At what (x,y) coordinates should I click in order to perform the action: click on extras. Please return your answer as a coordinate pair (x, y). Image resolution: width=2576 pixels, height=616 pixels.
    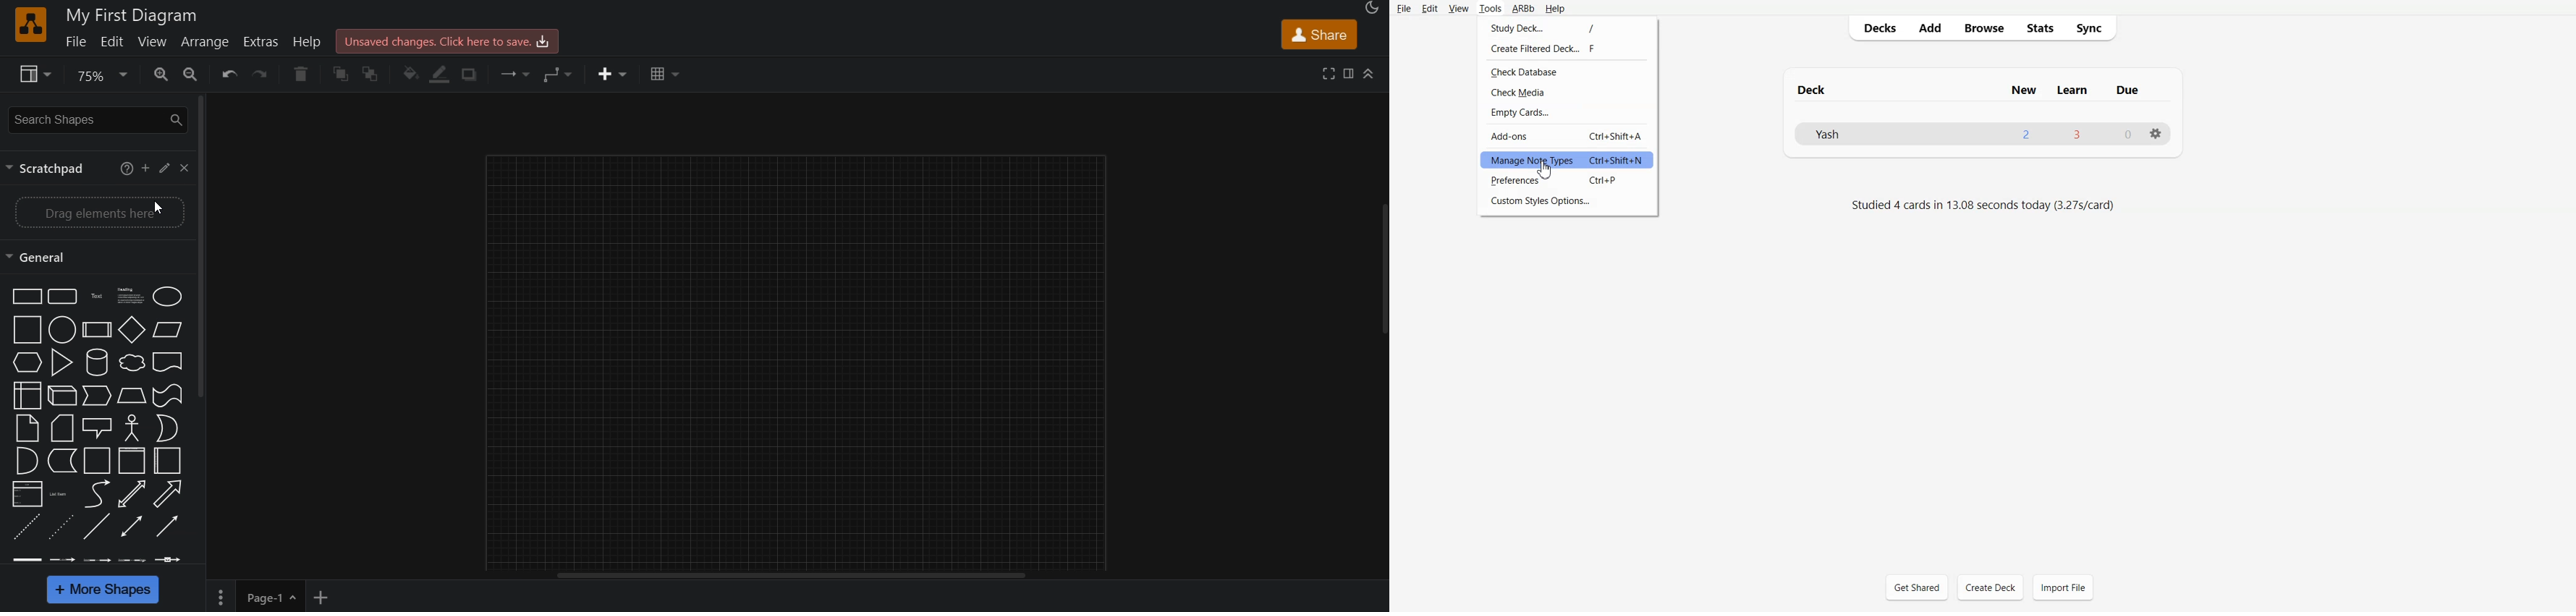
    Looking at the image, I should click on (263, 41).